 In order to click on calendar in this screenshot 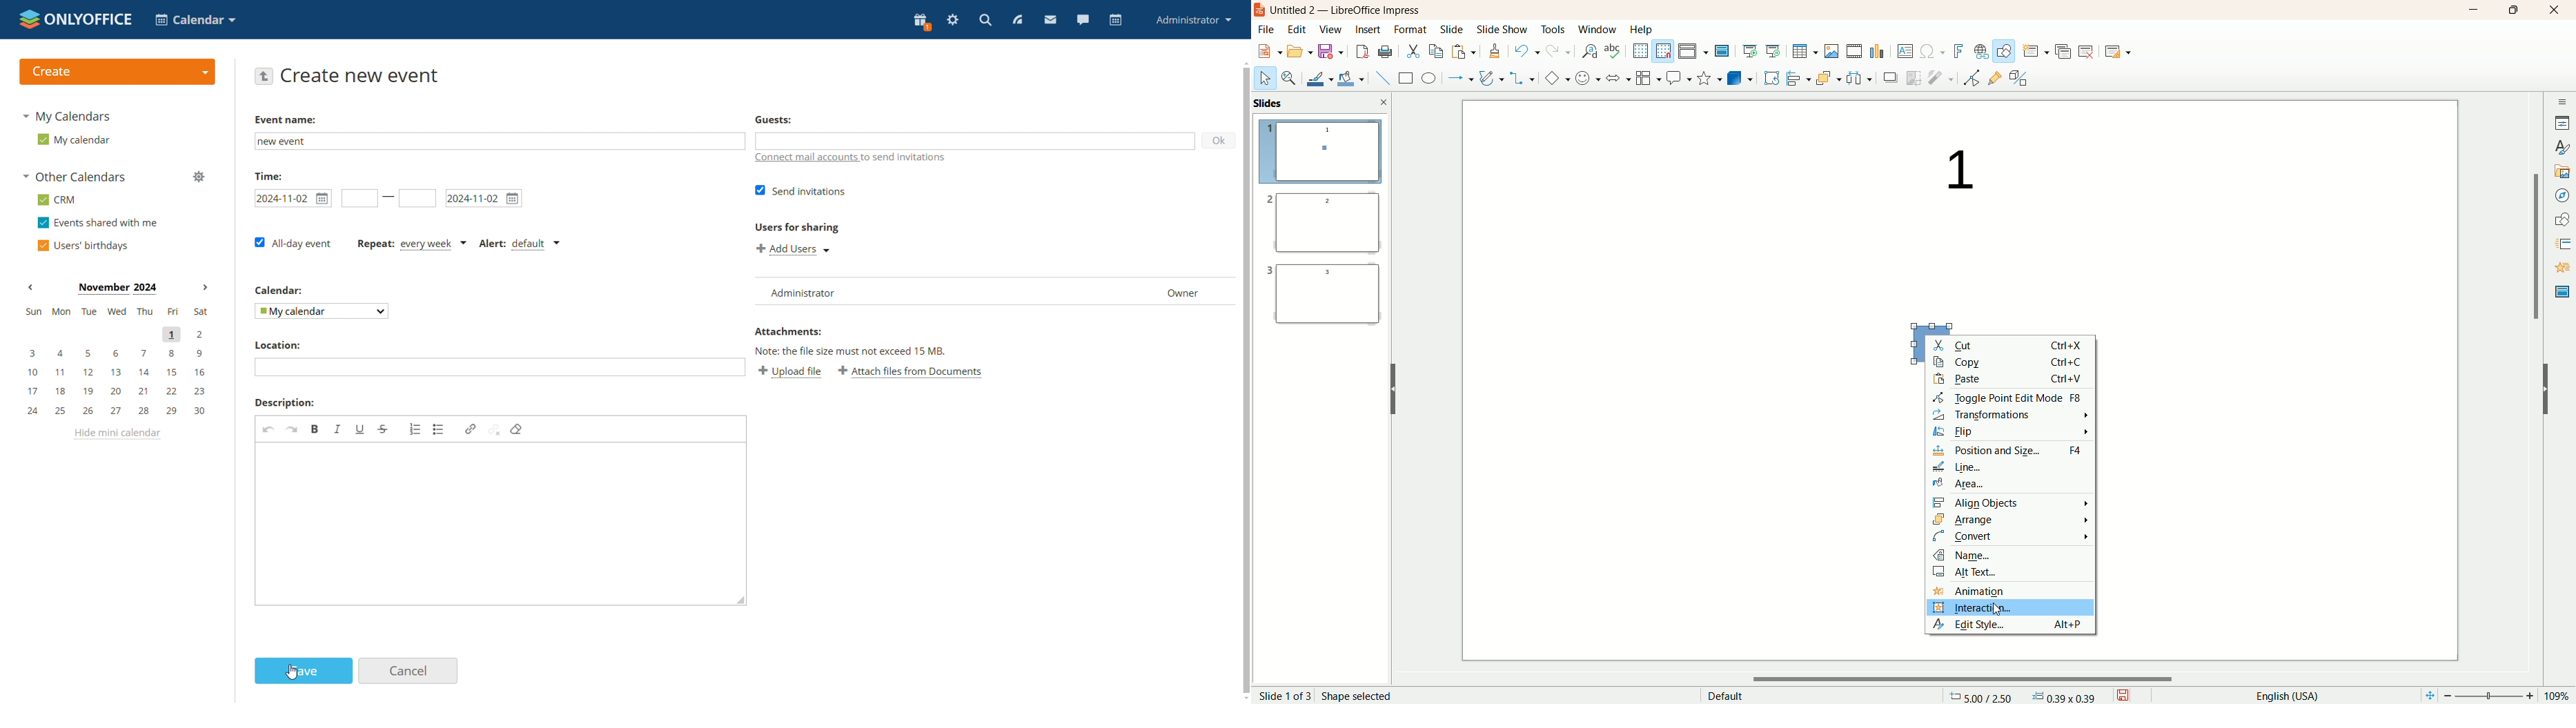, I will do `click(1116, 20)`.